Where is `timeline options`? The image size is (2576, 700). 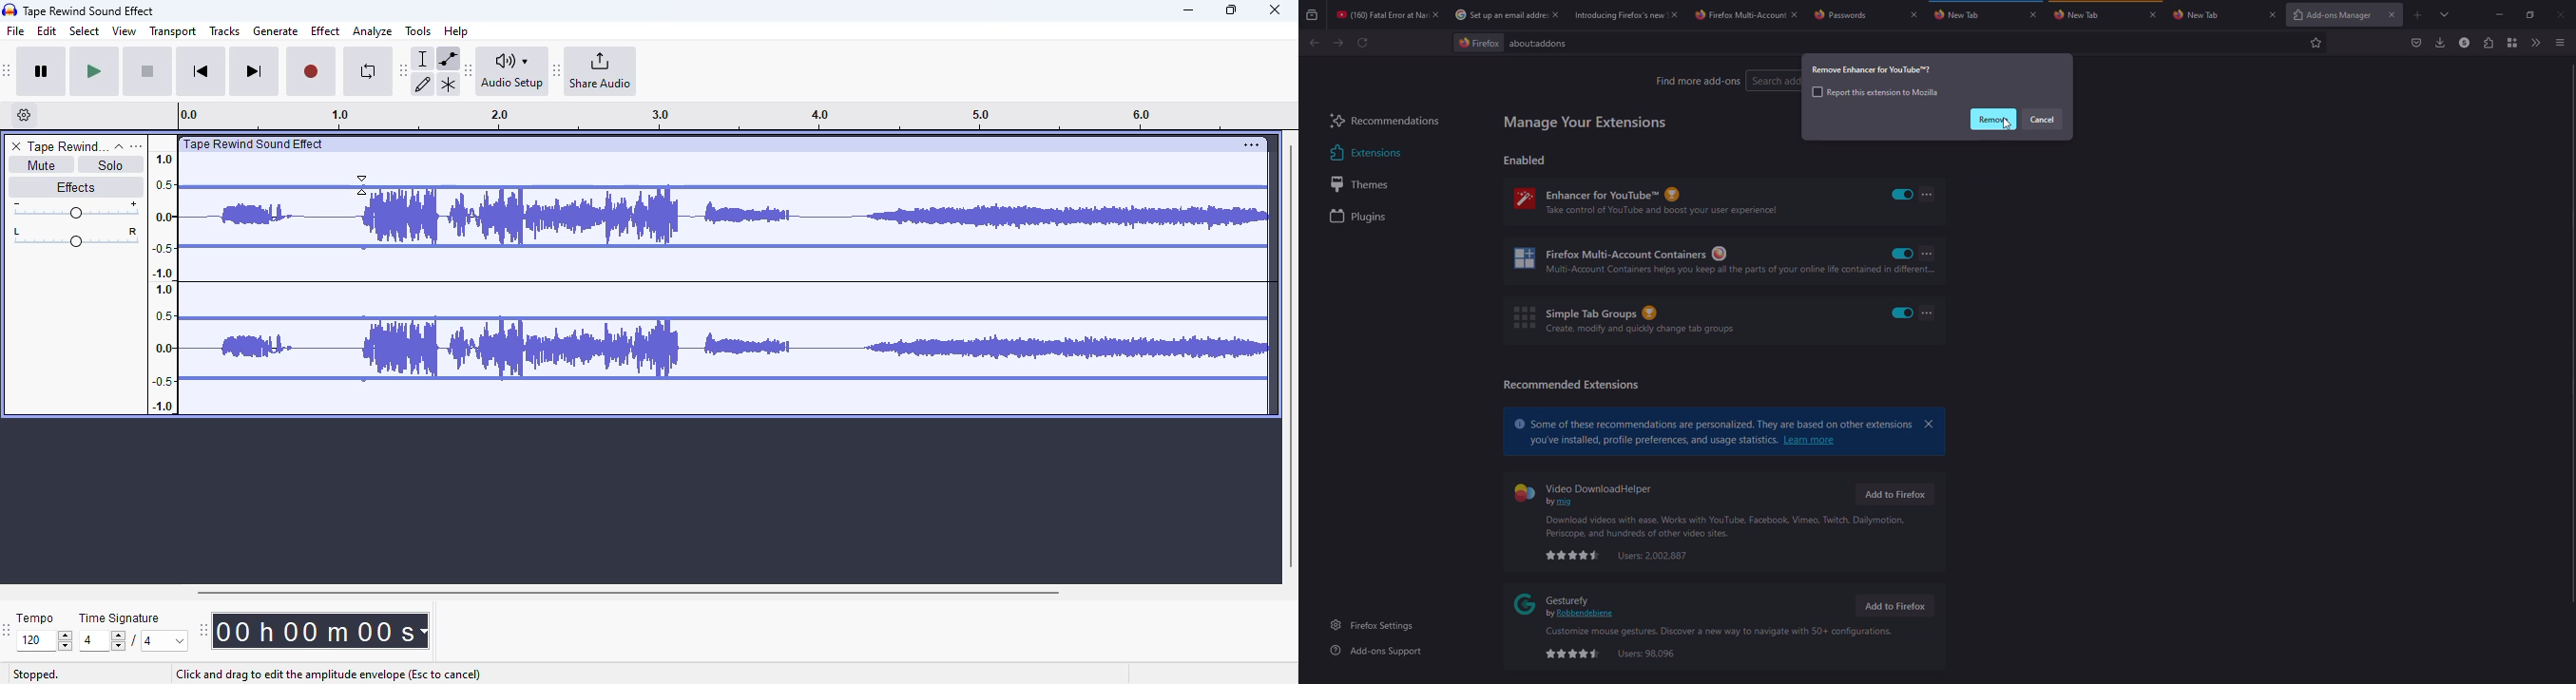 timeline options is located at coordinates (25, 115).